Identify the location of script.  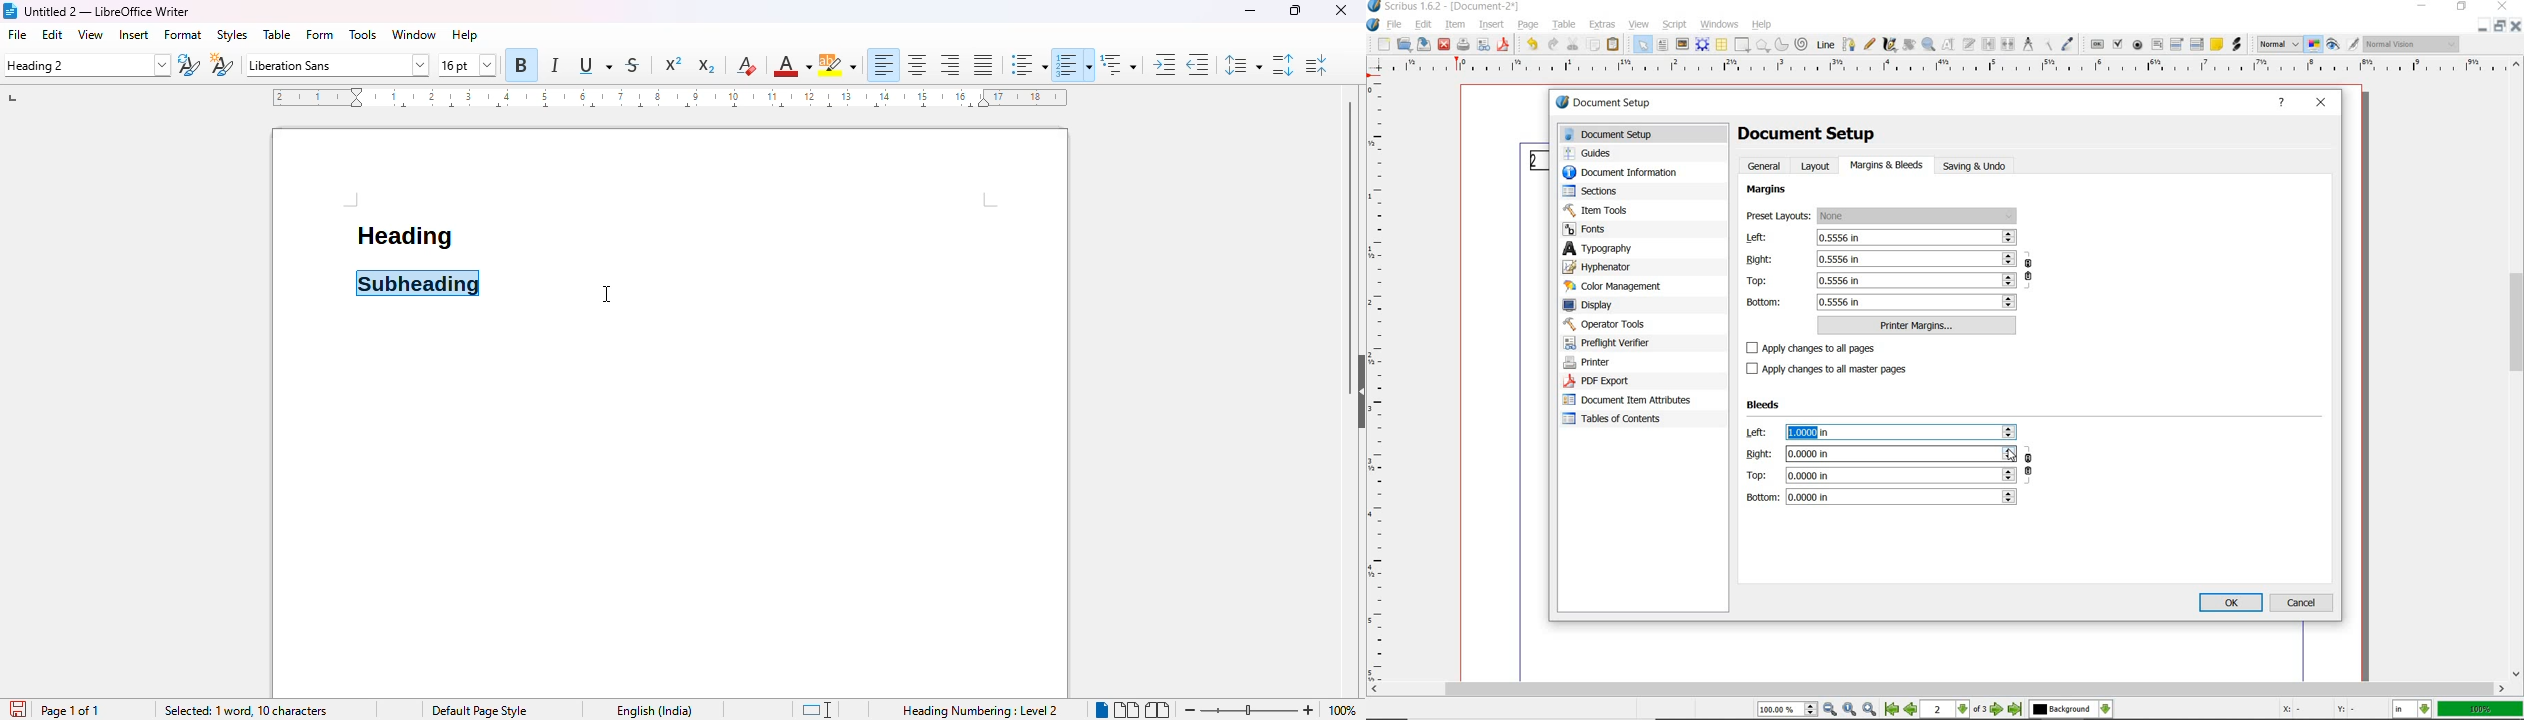
(1676, 24).